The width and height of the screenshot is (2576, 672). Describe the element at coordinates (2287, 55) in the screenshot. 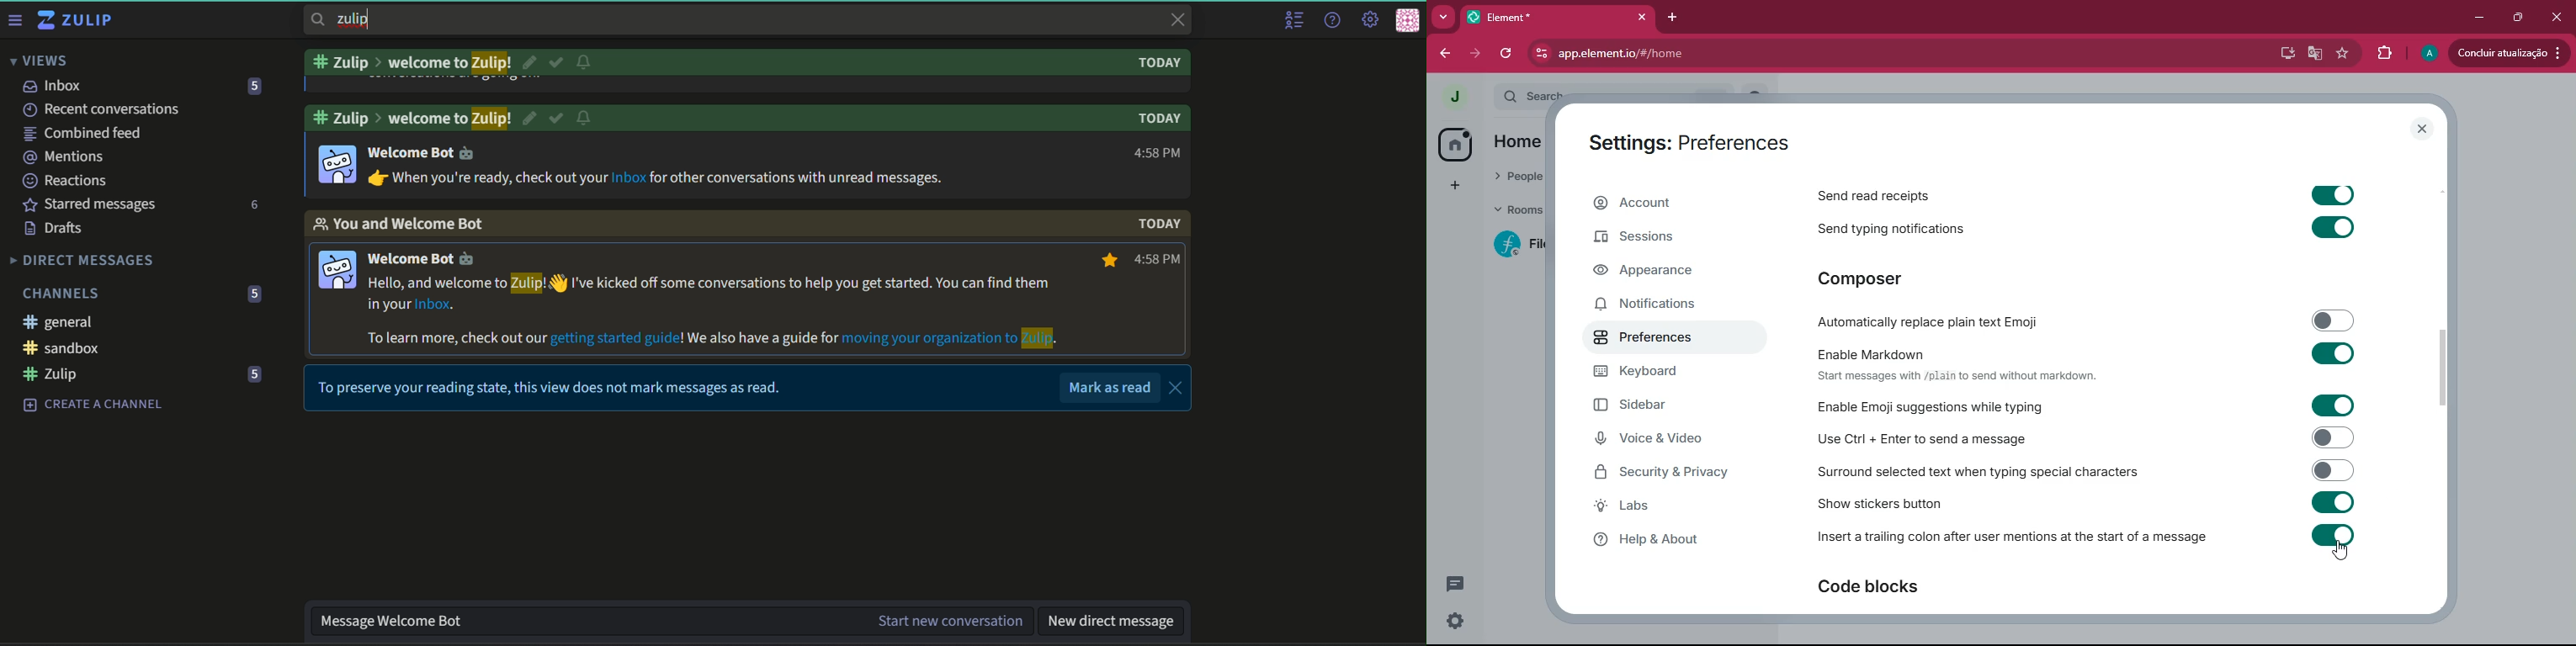

I see `desktop` at that location.